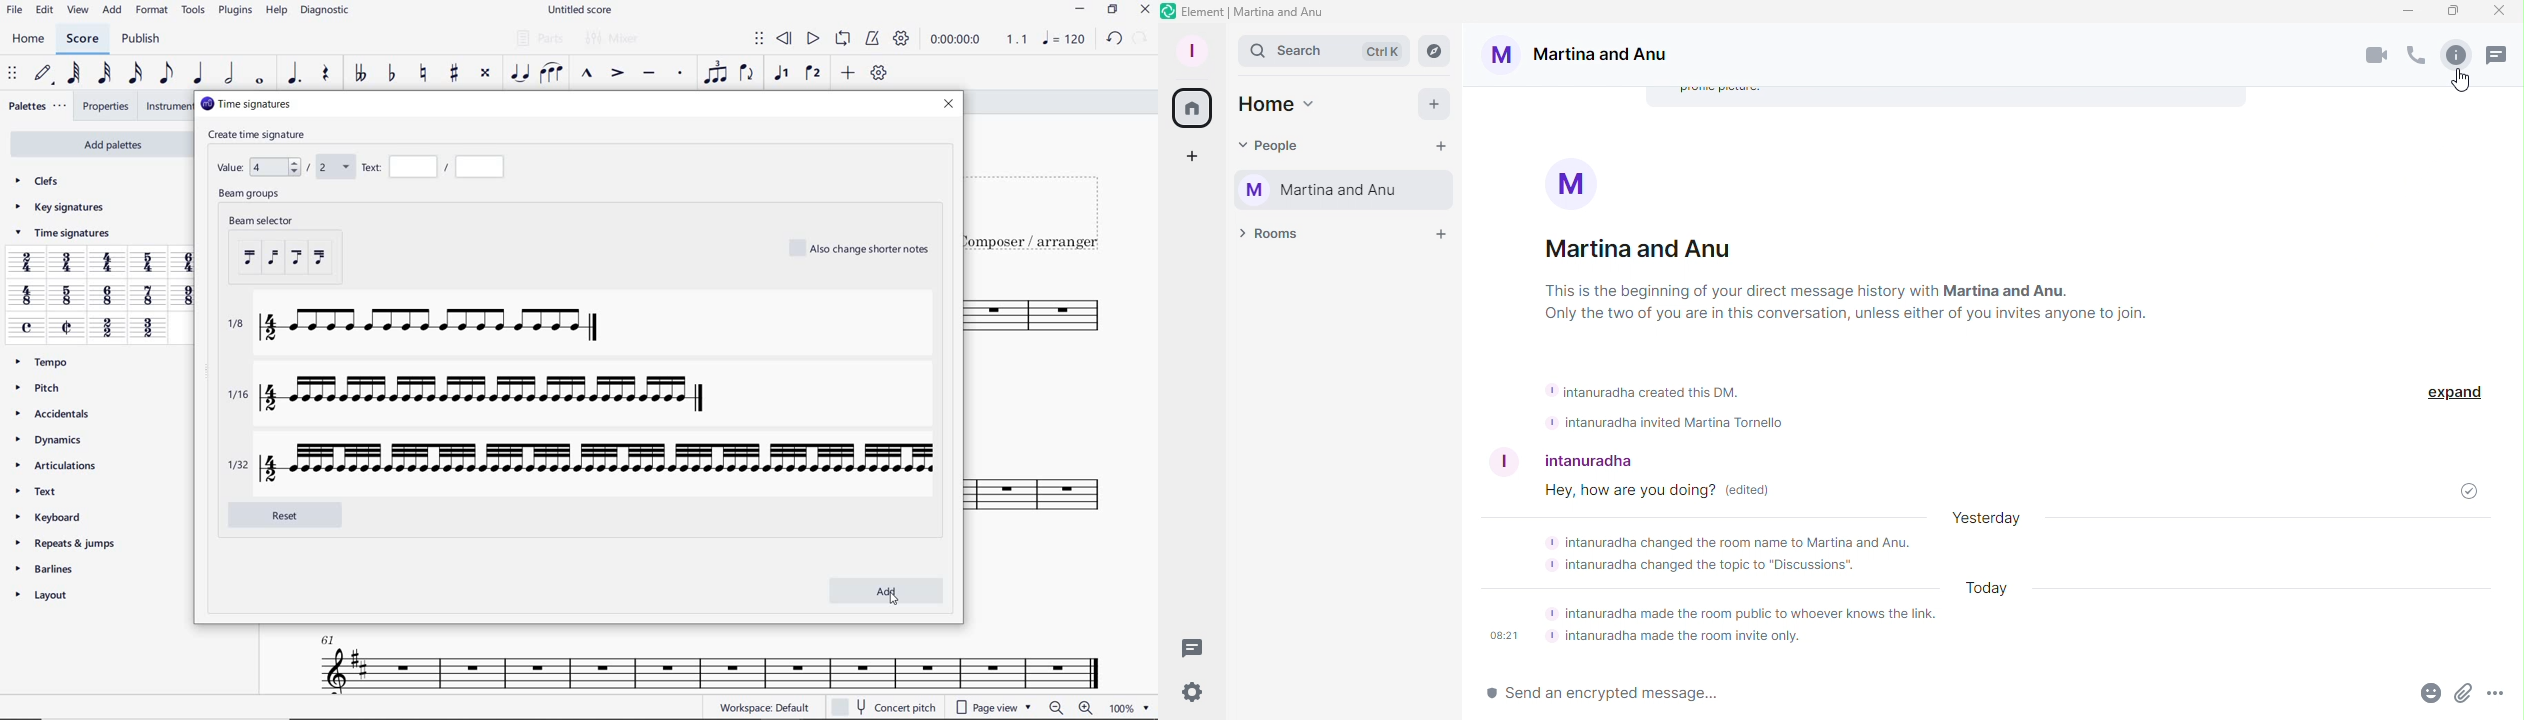 This screenshot has height=728, width=2548. What do you see at coordinates (259, 83) in the screenshot?
I see `WHOLE NOTE` at bounding box center [259, 83].